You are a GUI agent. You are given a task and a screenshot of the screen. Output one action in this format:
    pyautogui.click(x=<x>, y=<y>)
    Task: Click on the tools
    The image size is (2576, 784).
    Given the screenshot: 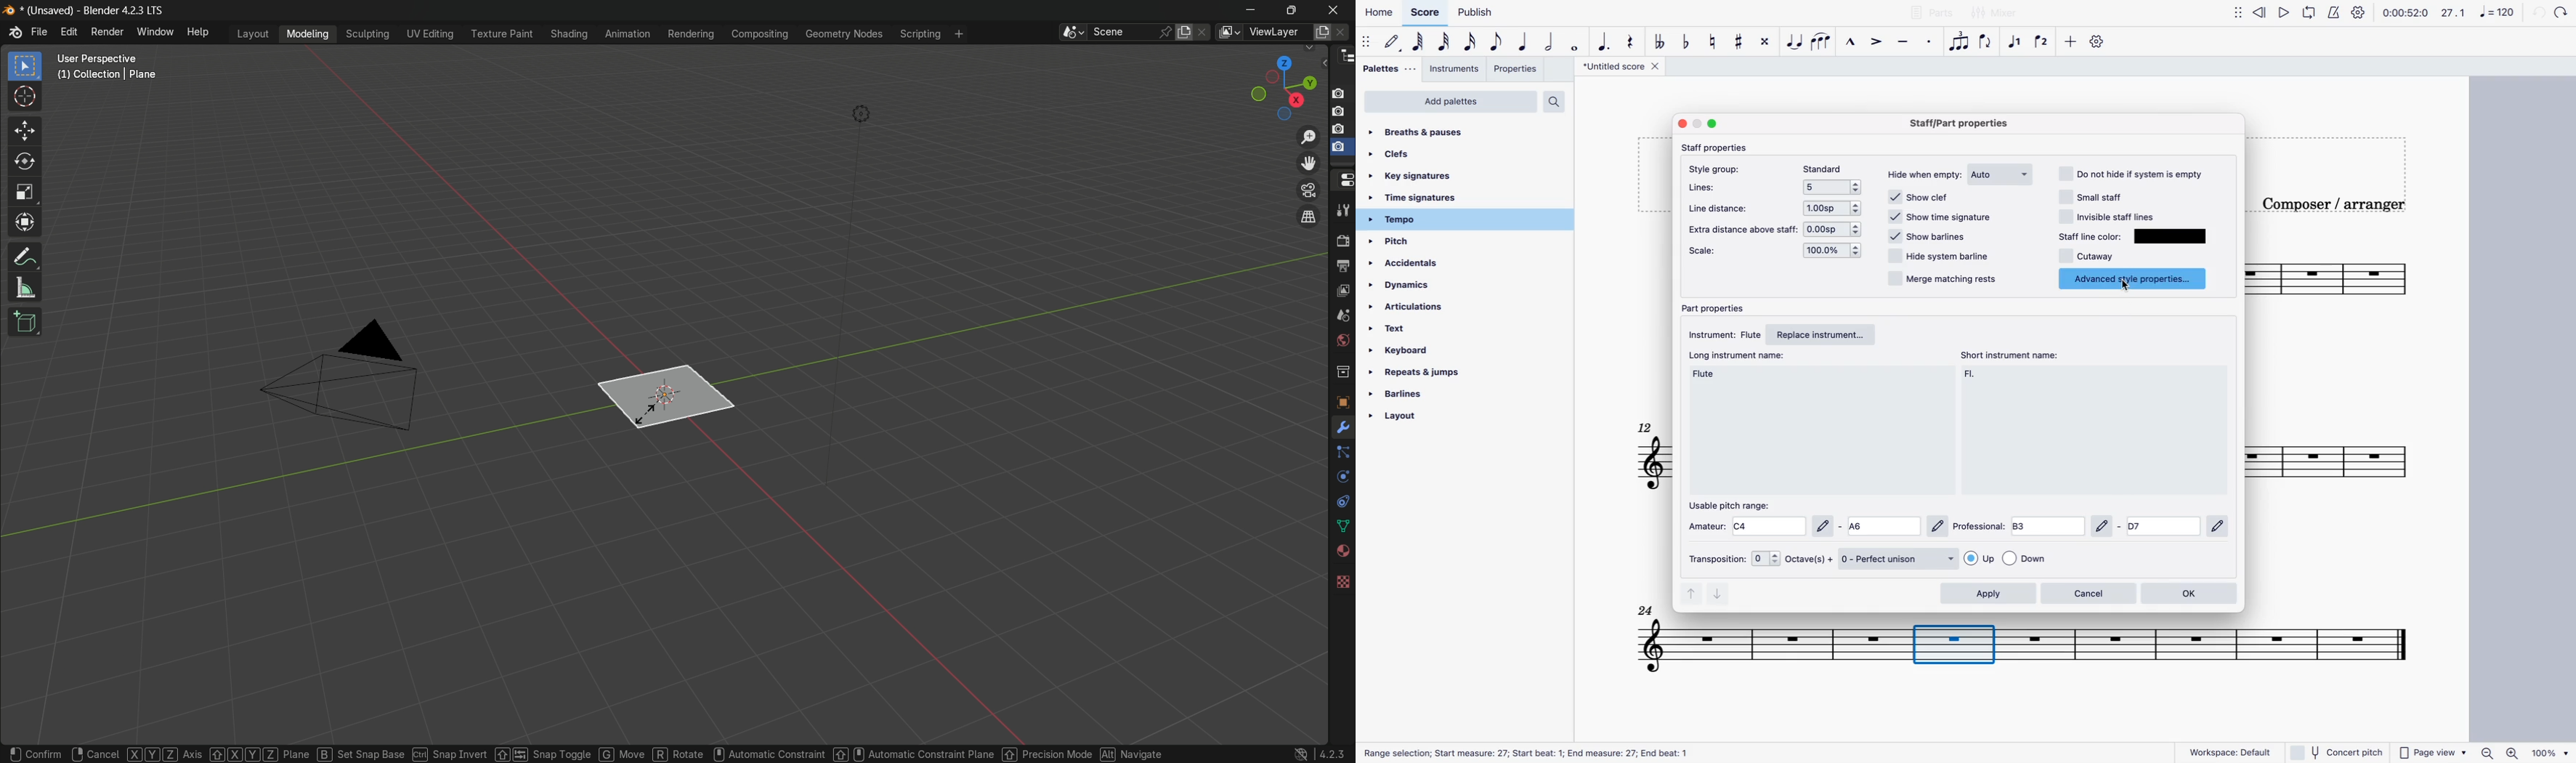 What is the action you would take?
    pyautogui.click(x=1343, y=211)
    